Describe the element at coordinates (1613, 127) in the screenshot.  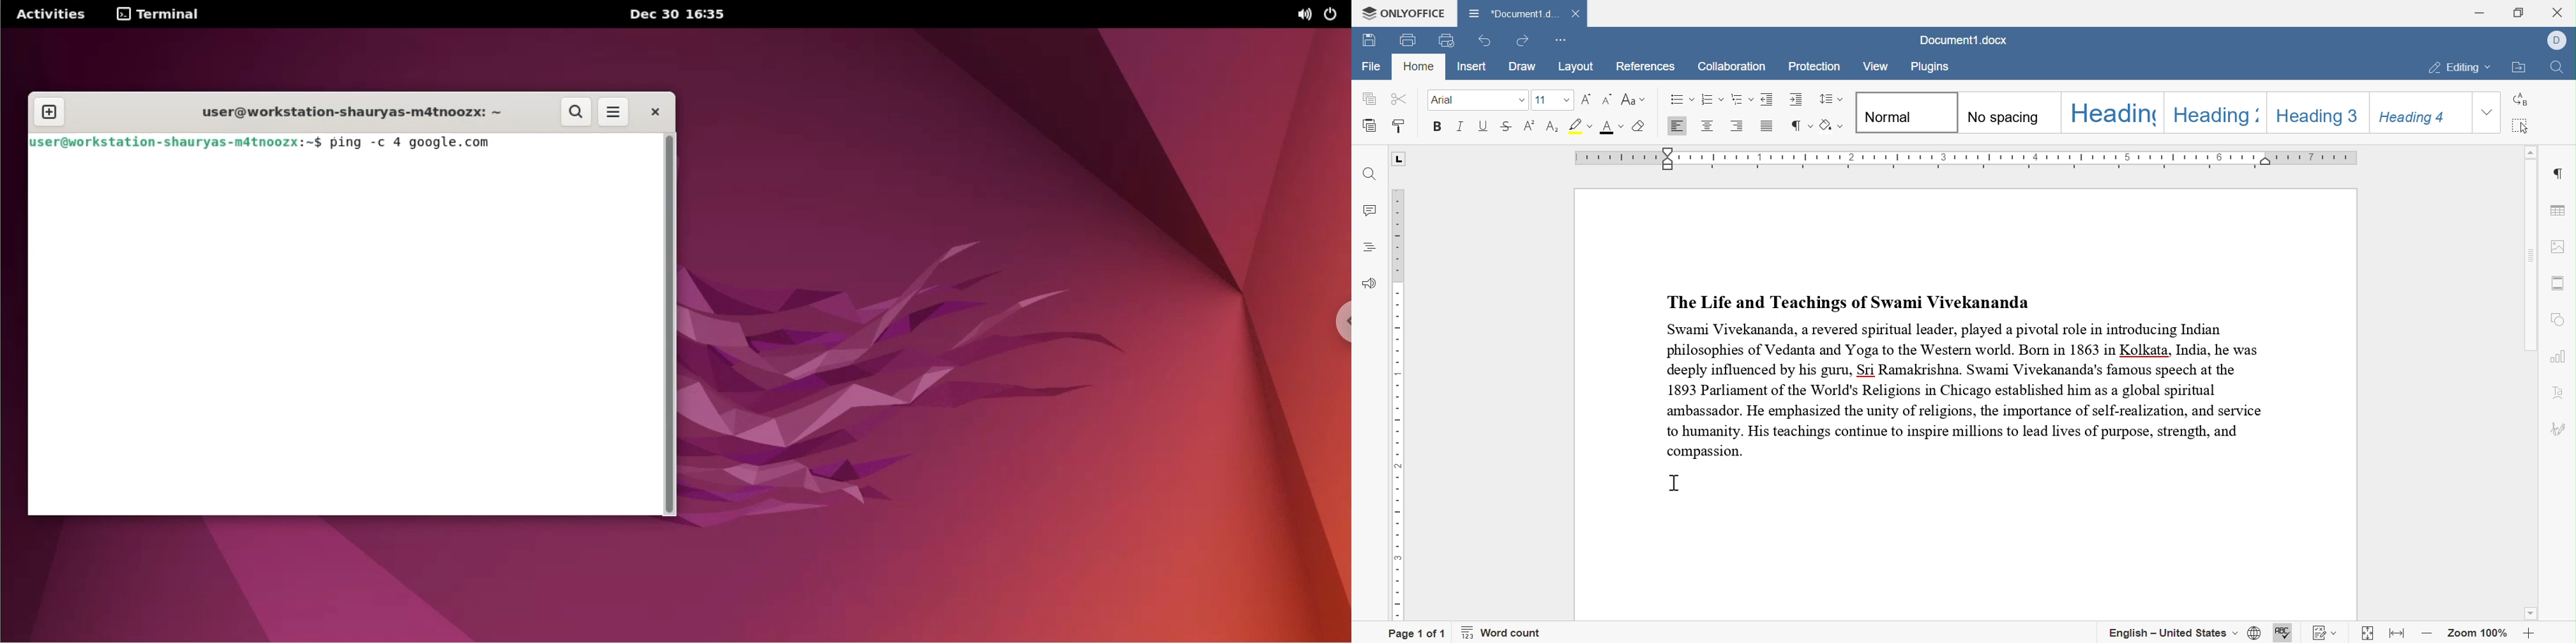
I see `font color` at that location.